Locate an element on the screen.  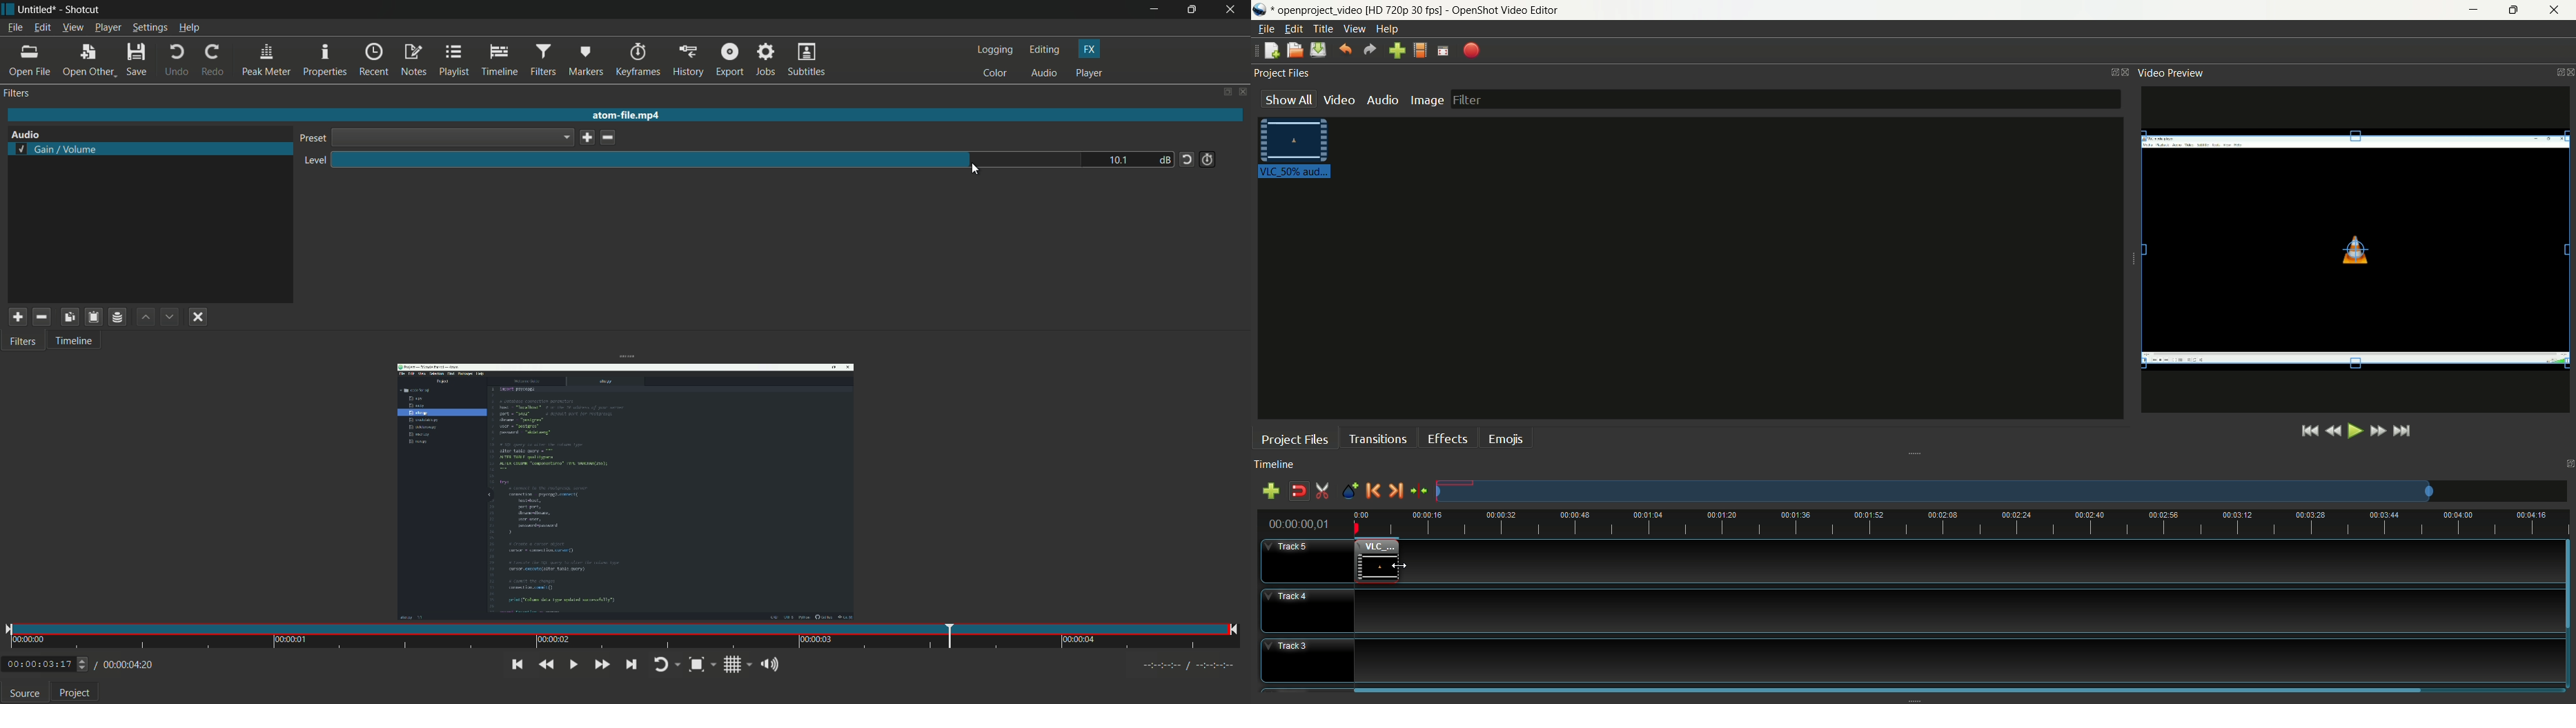
playlist is located at coordinates (454, 60).